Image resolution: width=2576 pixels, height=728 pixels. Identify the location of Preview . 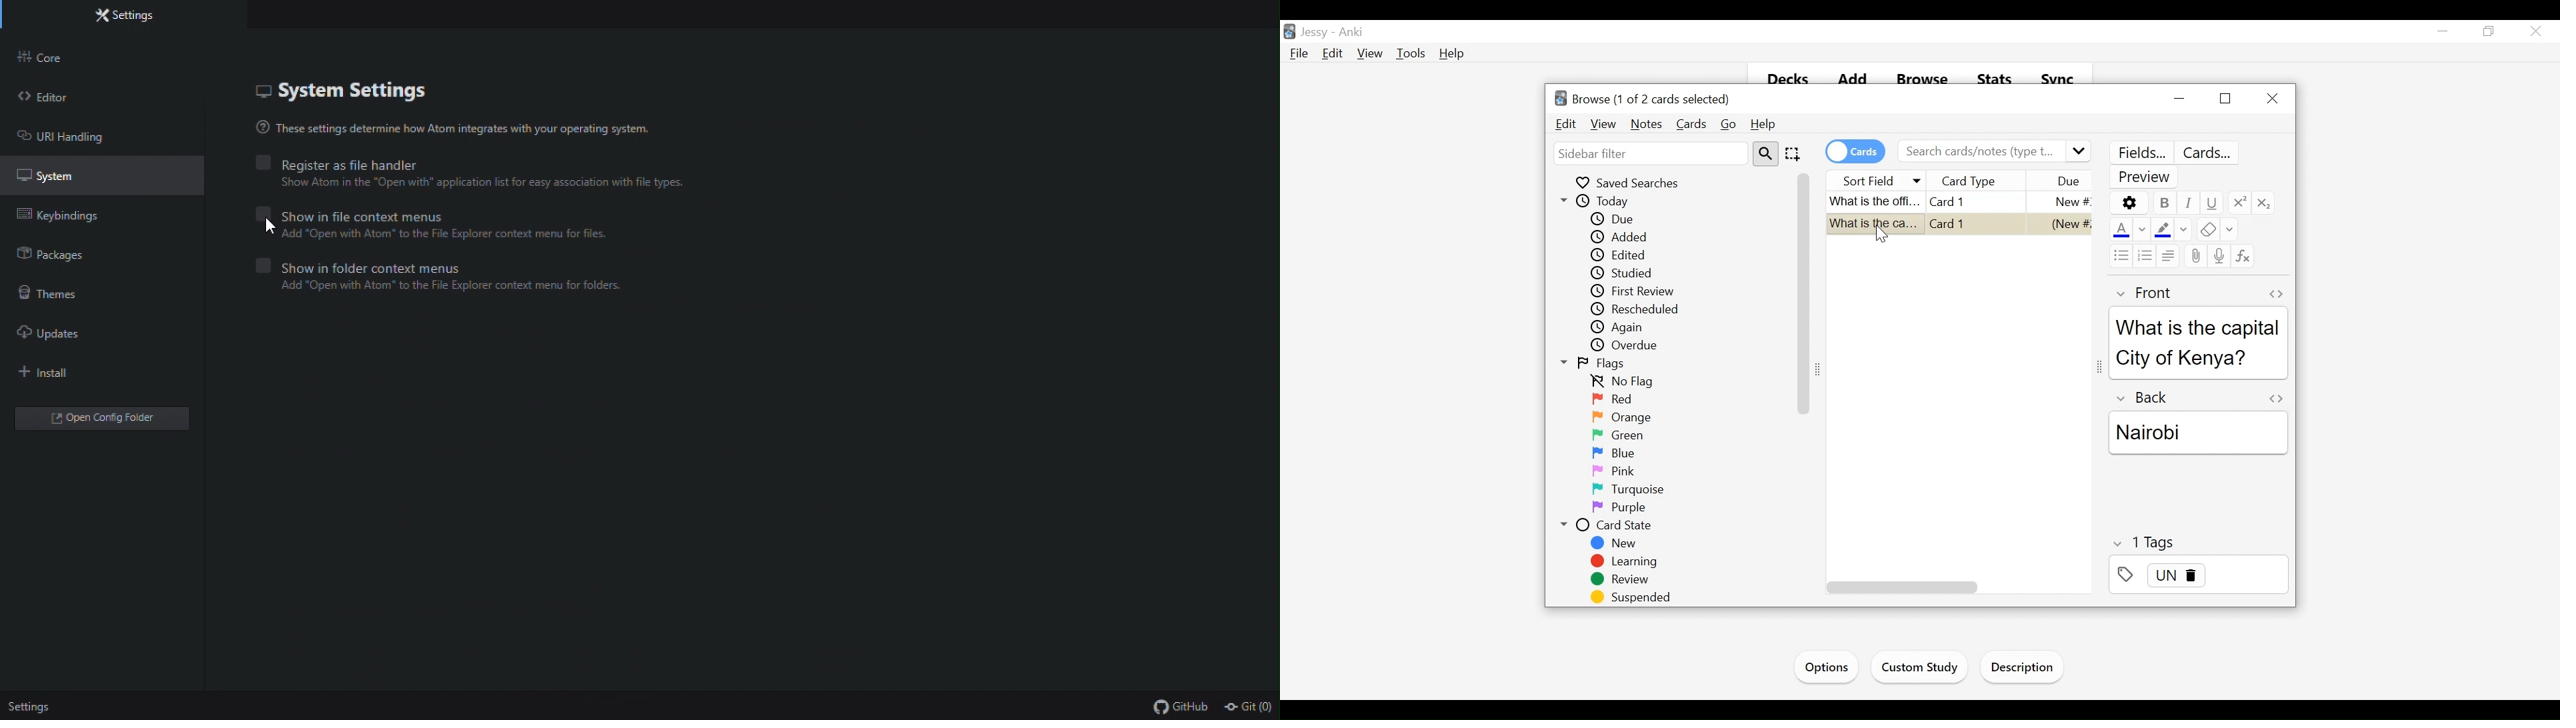
(2146, 178).